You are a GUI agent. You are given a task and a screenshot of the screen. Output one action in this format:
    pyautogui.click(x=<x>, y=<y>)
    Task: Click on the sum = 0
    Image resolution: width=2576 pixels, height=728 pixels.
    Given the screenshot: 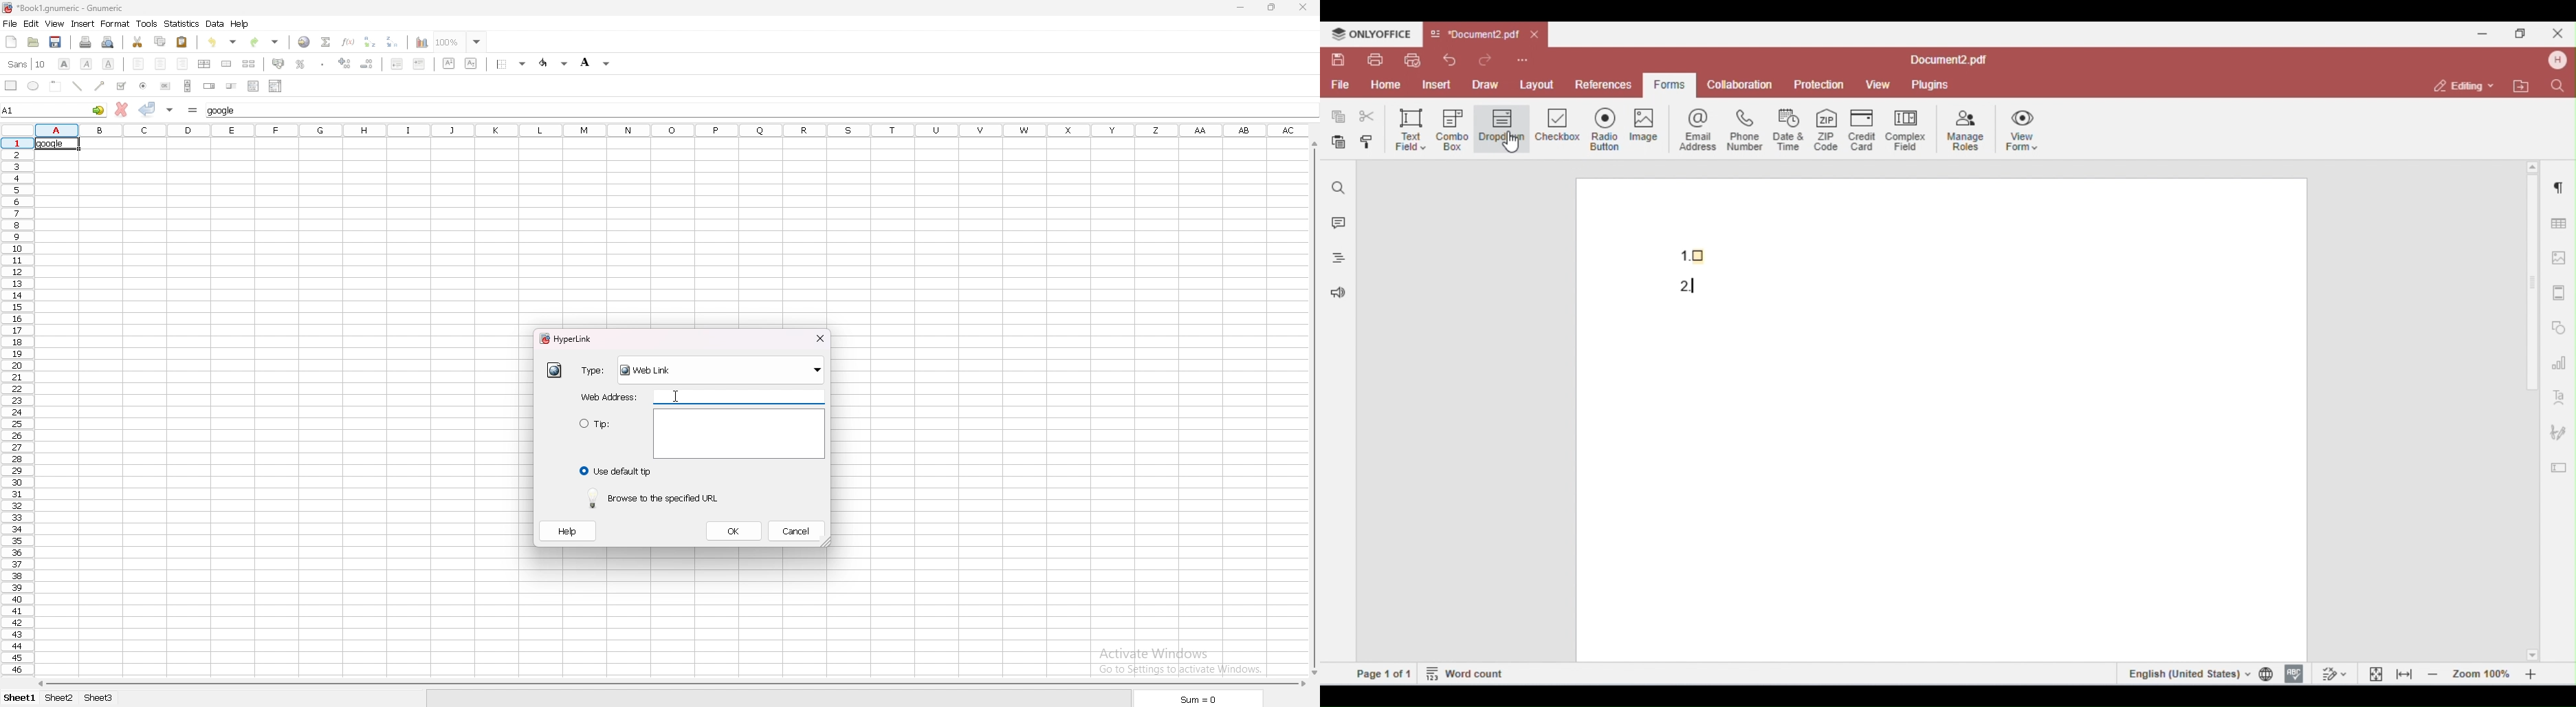 What is the action you would take?
    pyautogui.click(x=1202, y=699)
    